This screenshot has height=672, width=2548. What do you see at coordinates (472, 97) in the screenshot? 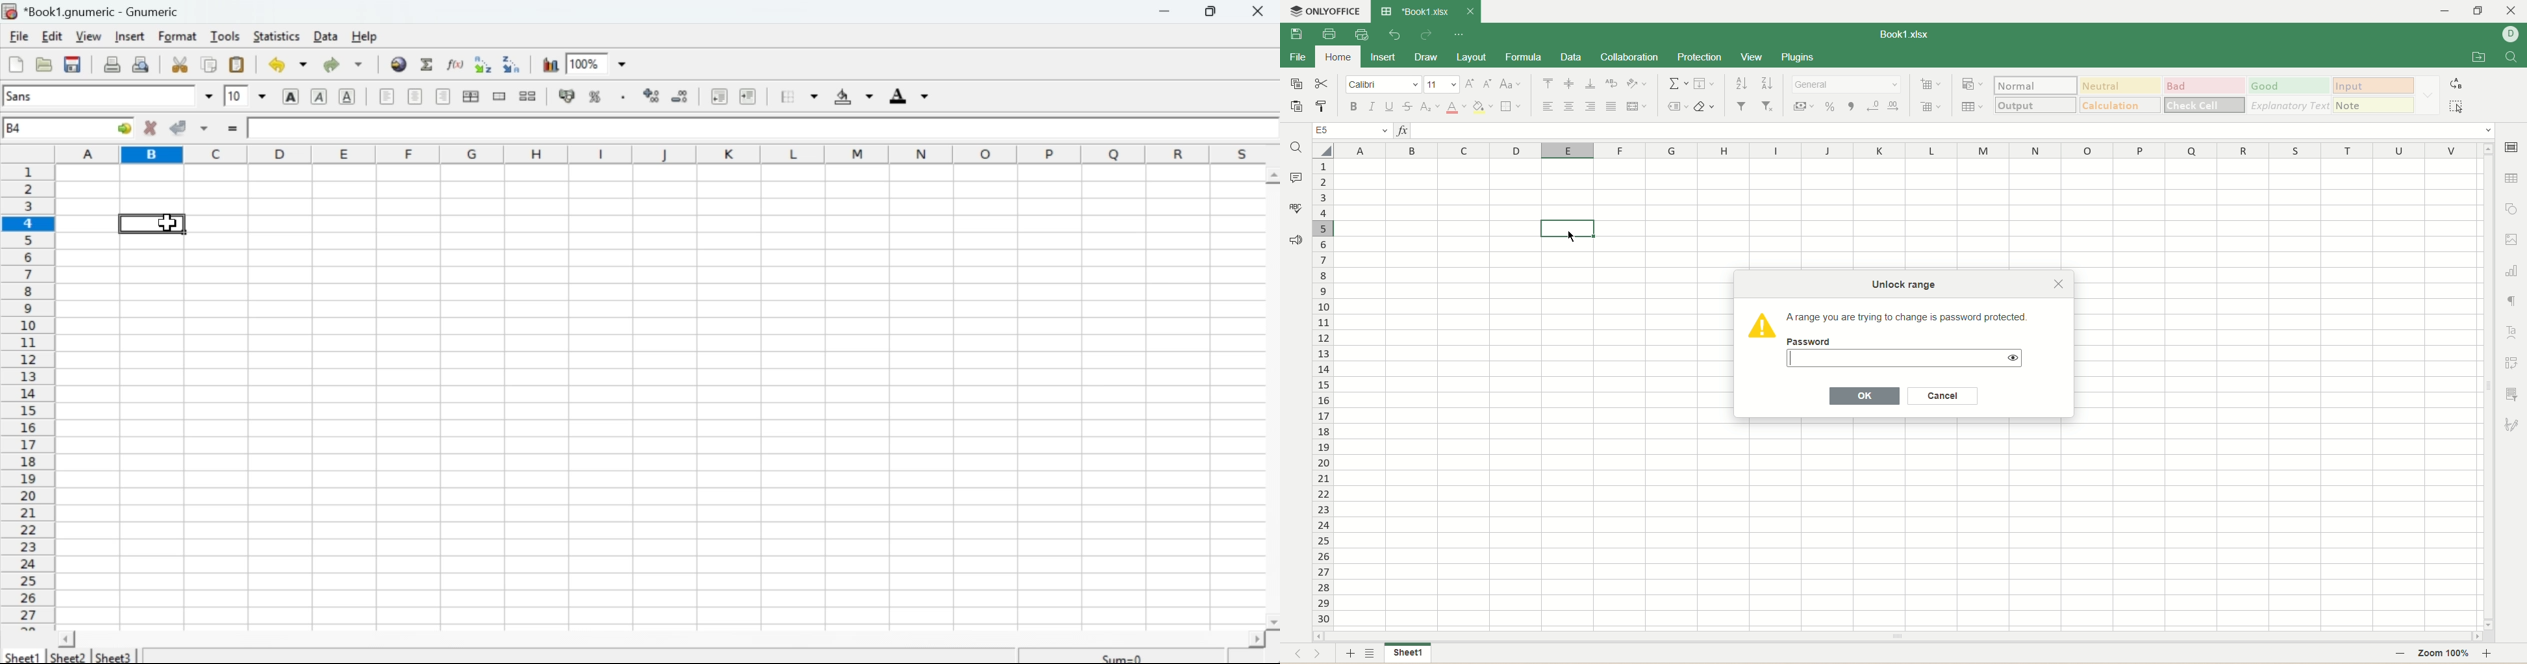
I see `Group pf cells` at bounding box center [472, 97].